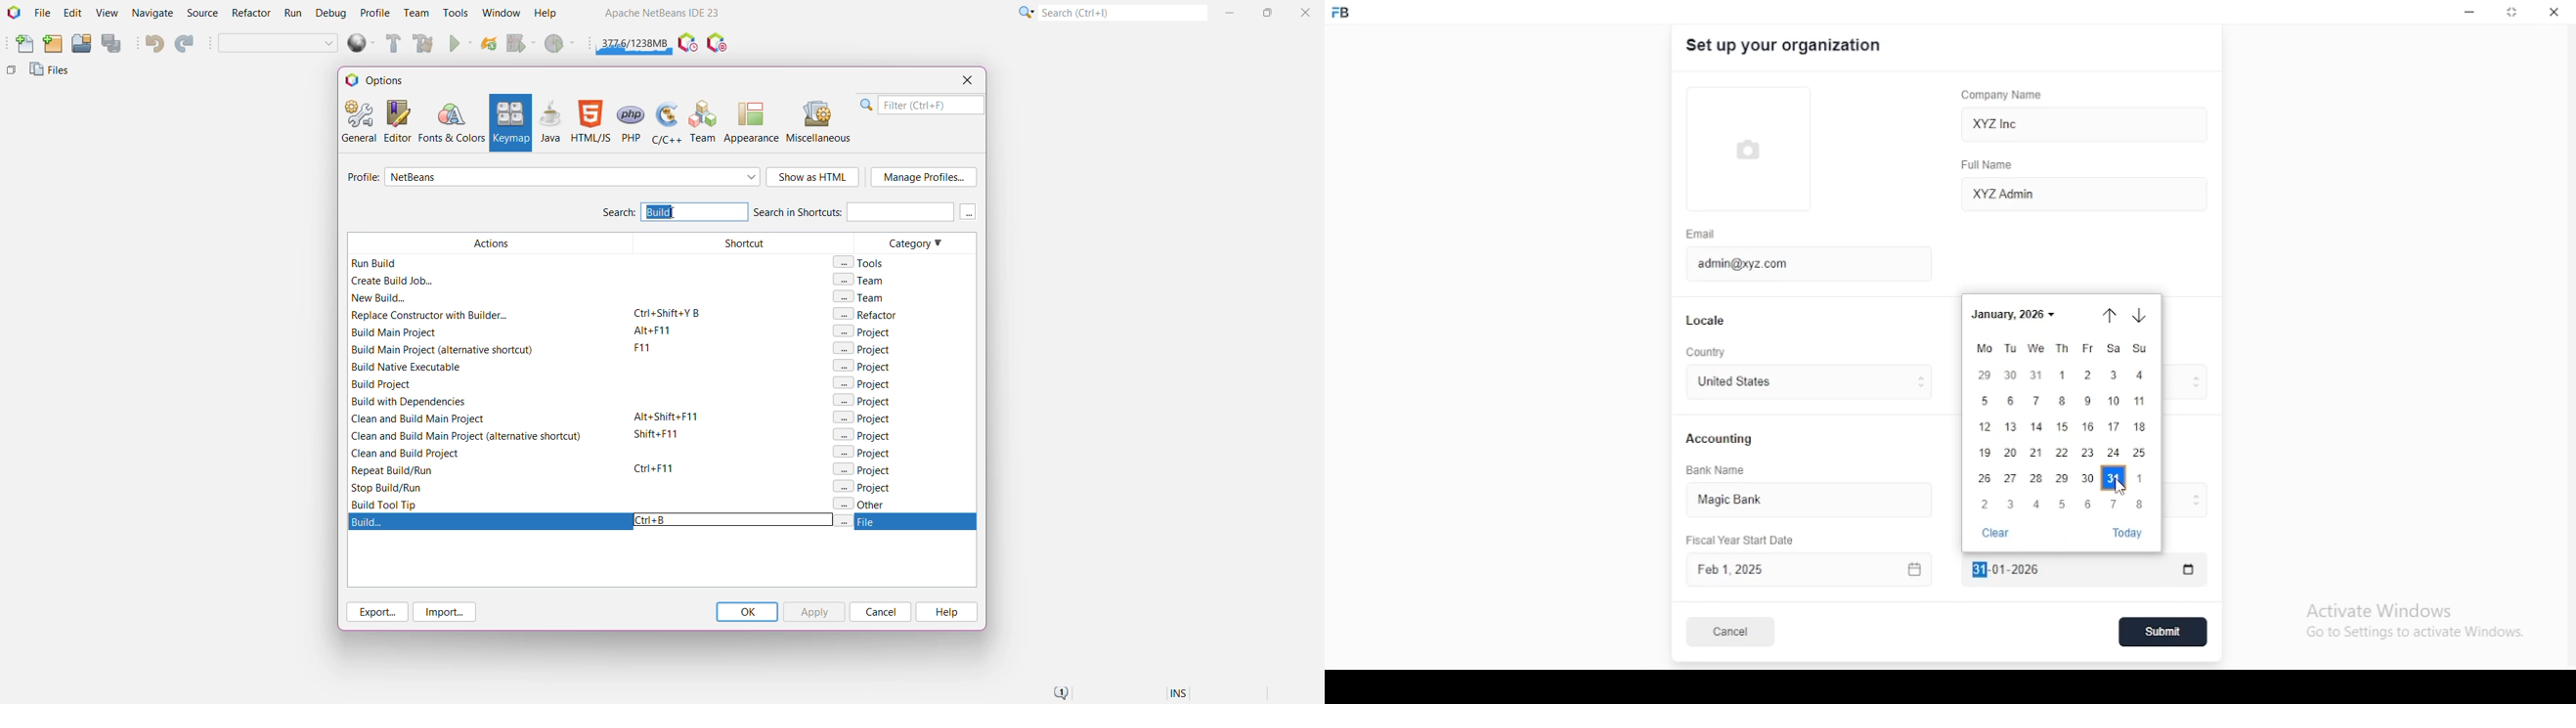 Image resolution: width=2576 pixels, height=728 pixels. Describe the element at coordinates (2141, 348) in the screenshot. I see `Su` at that location.